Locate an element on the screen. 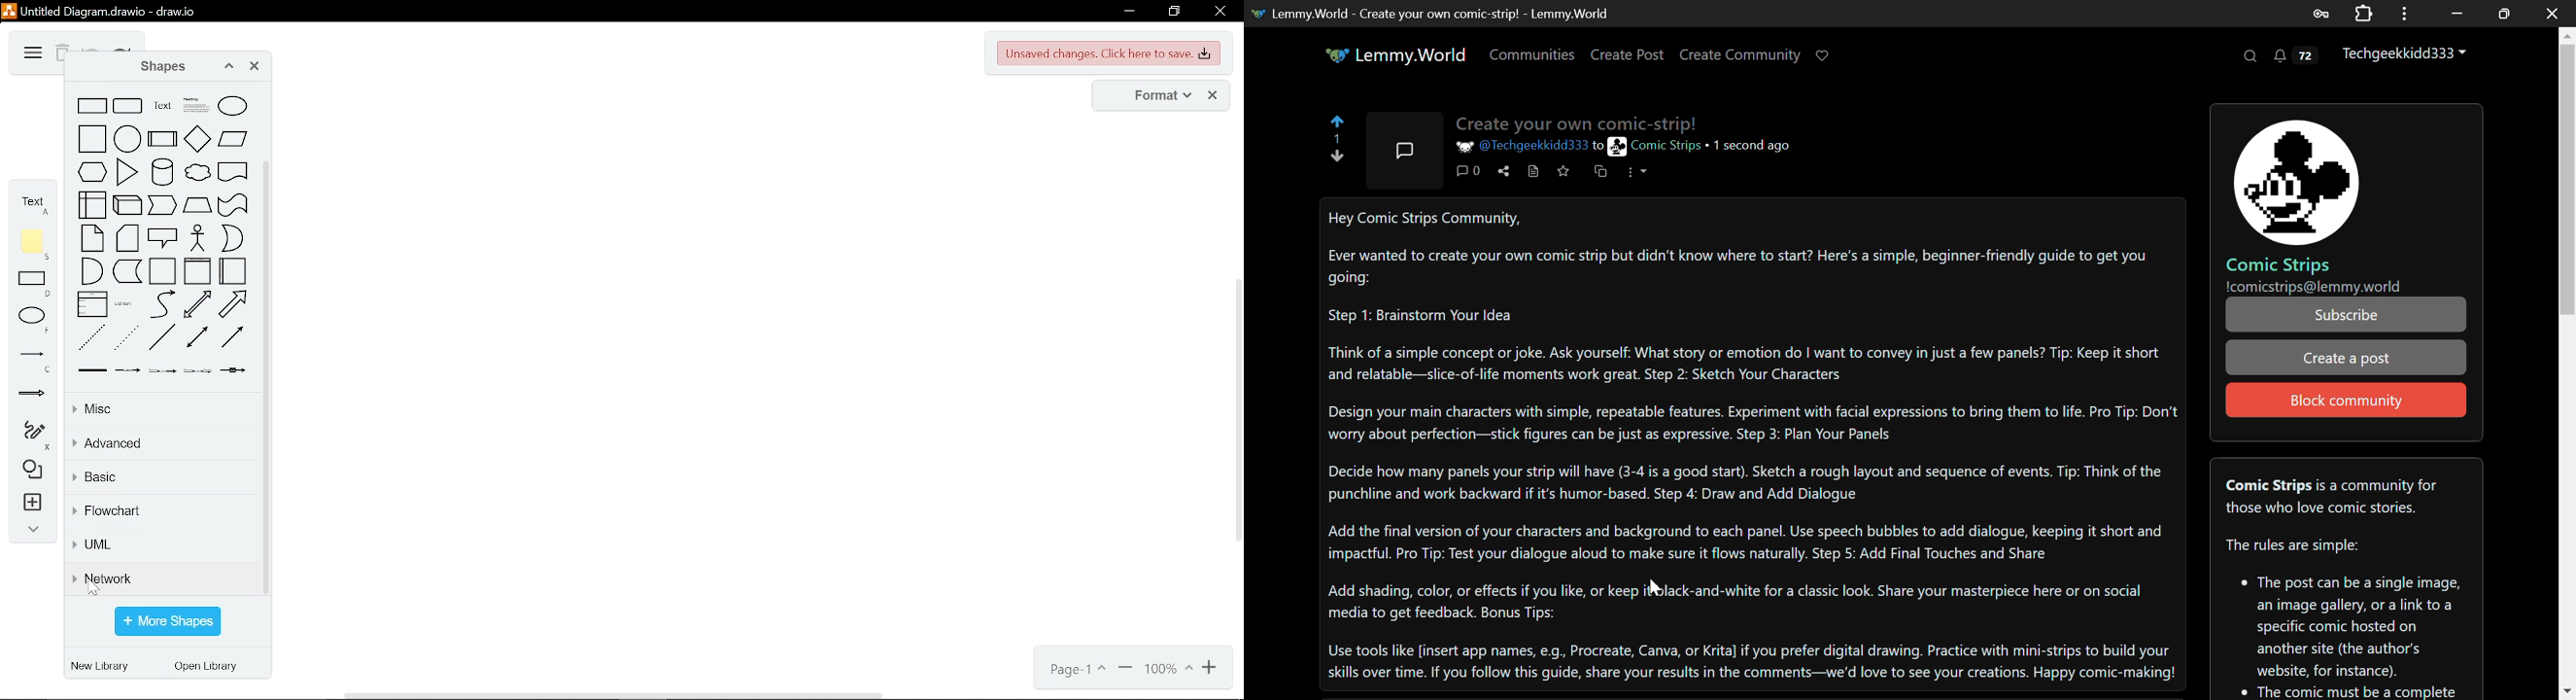 The width and height of the screenshot is (2576, 700). Create your own Comic-strip Instructions is located at coordinates (1752, 442).